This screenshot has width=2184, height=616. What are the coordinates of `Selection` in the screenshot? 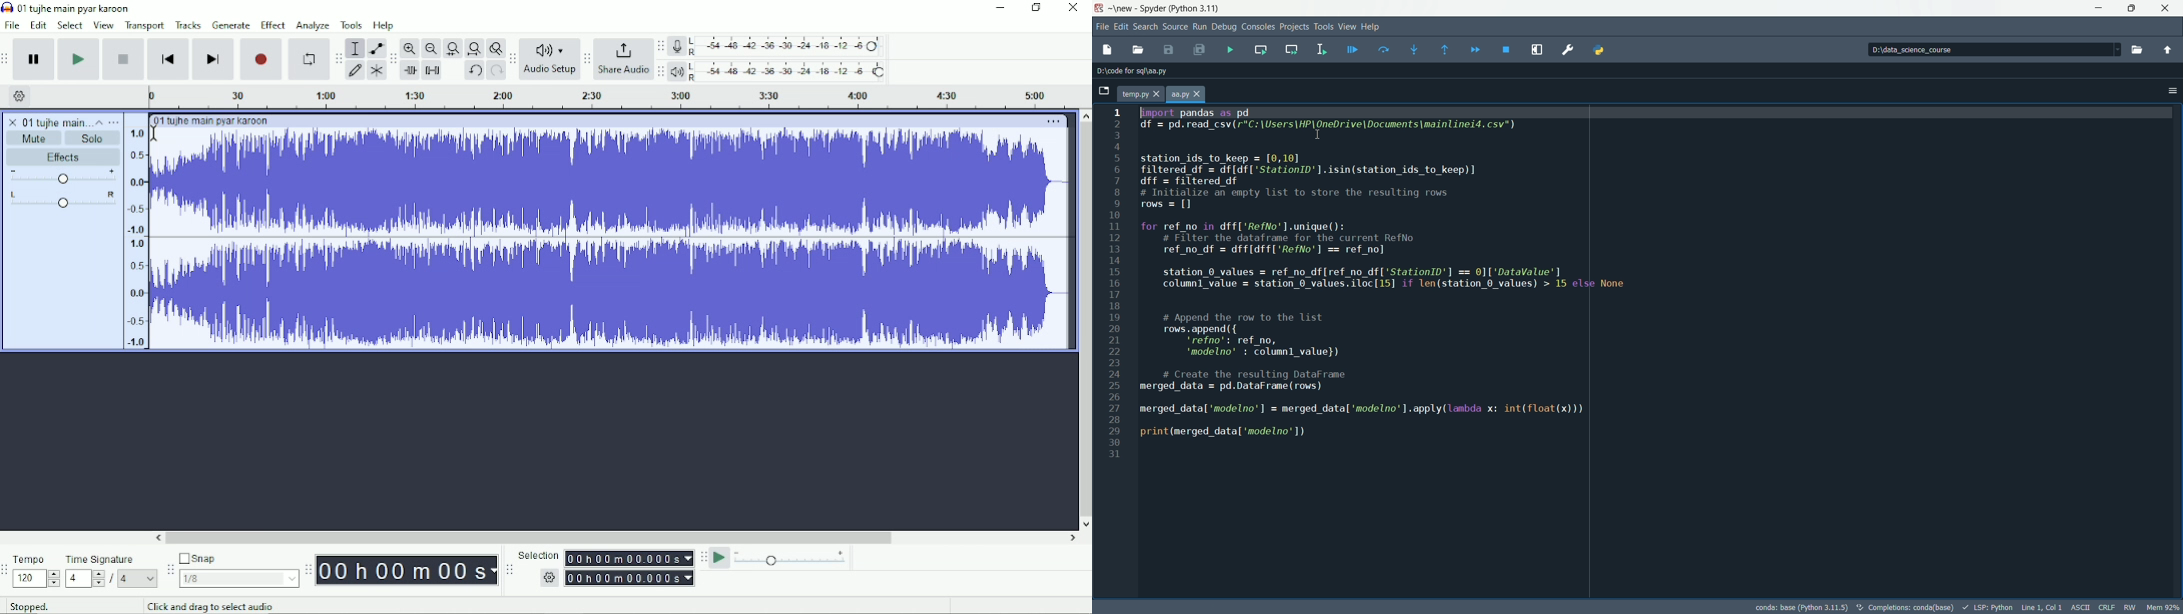 It's located at (538, 554).